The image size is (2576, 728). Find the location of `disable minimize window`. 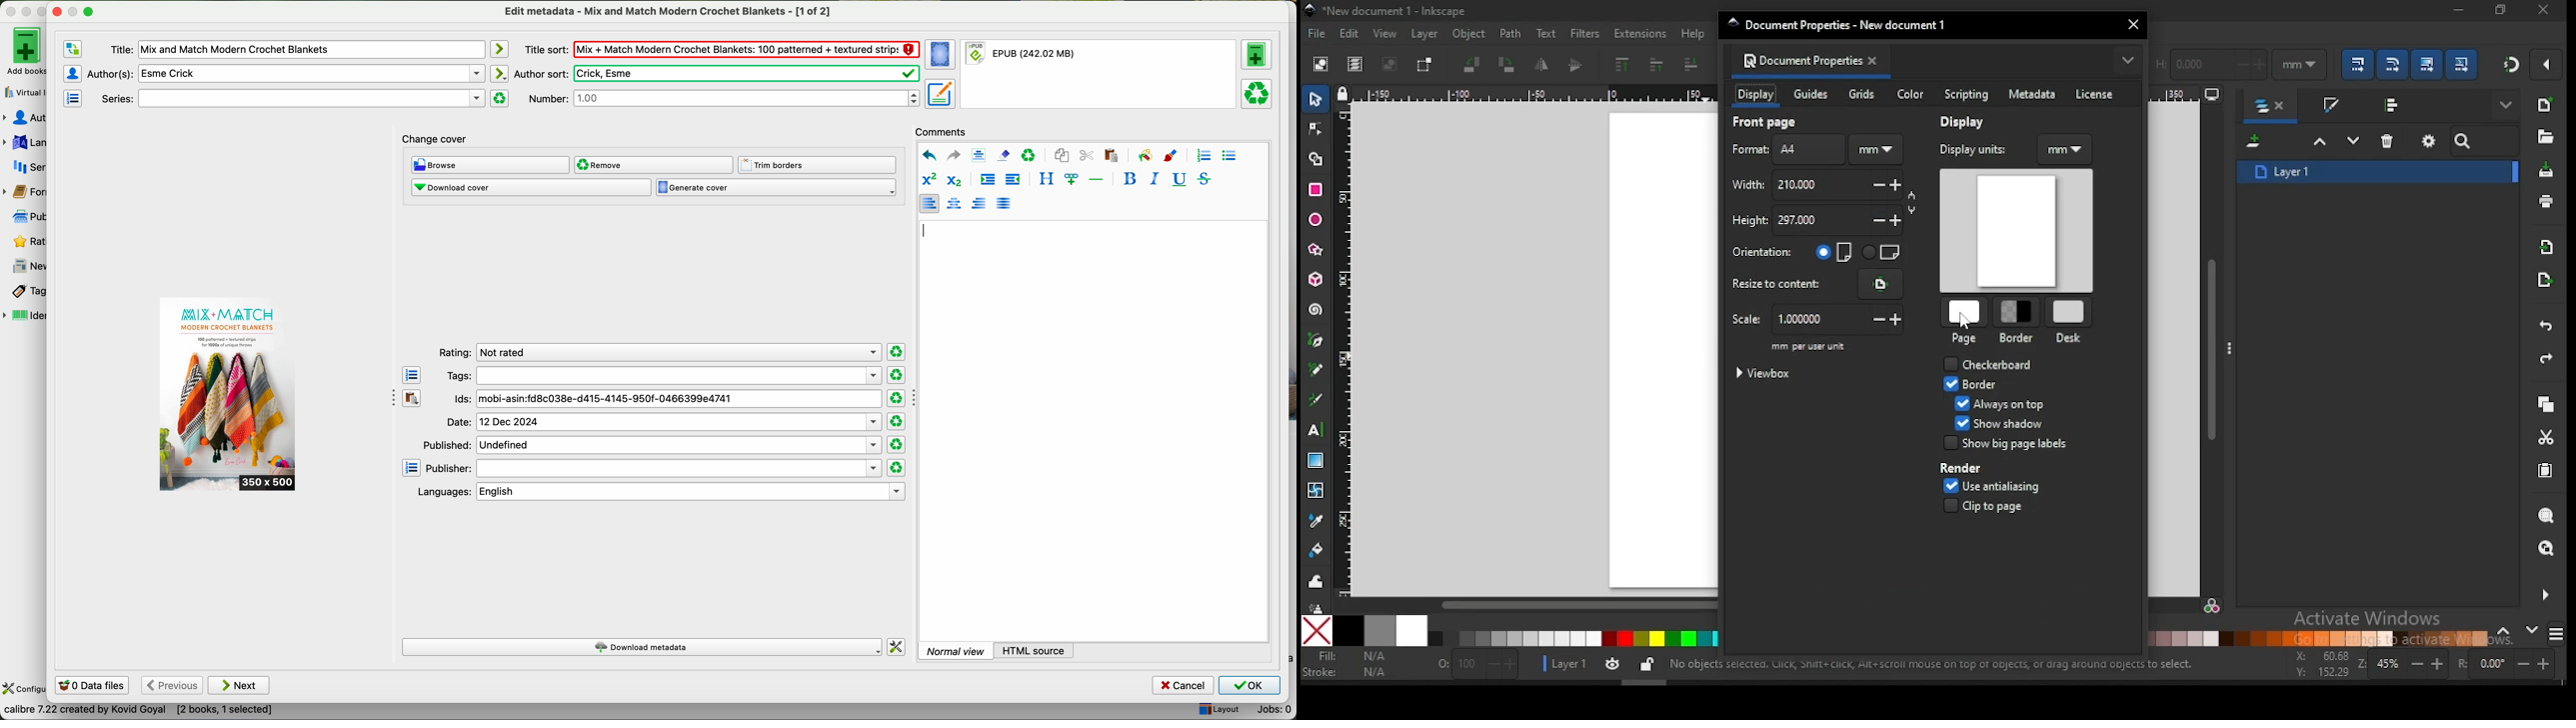

disable minimize window is located at coordinates (76, 11).